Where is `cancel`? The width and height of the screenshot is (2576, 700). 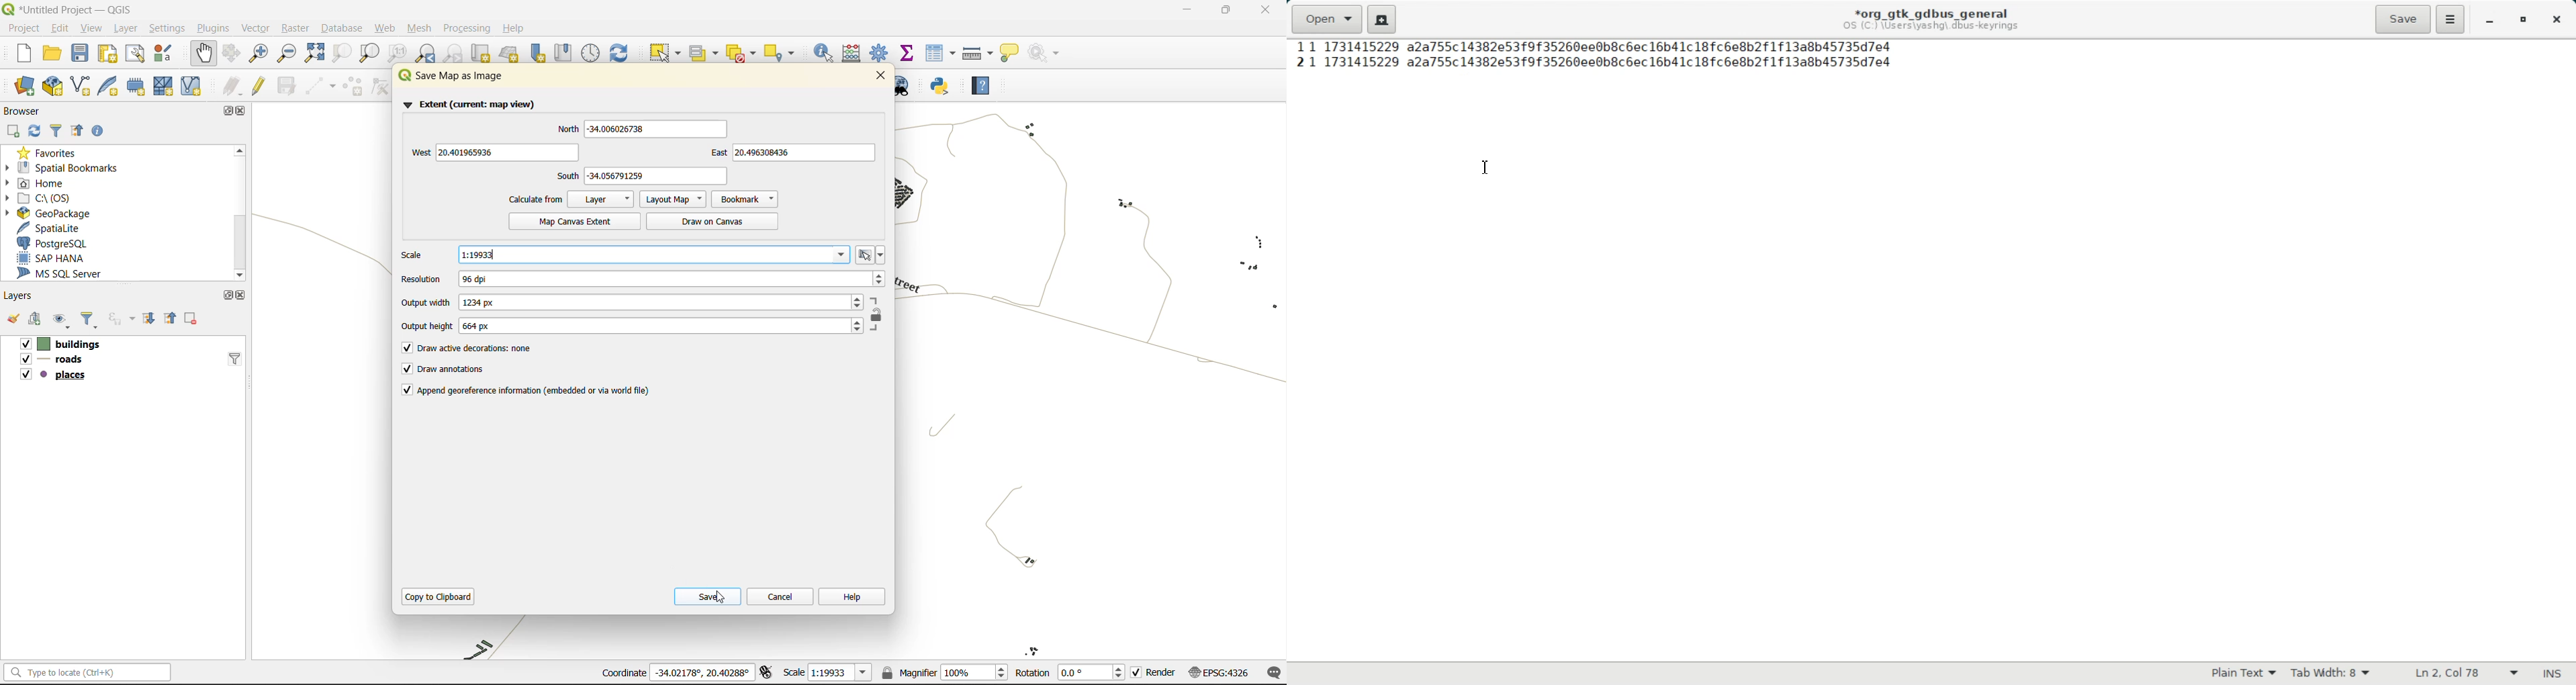
cancel is located at coordinates (779, 594).